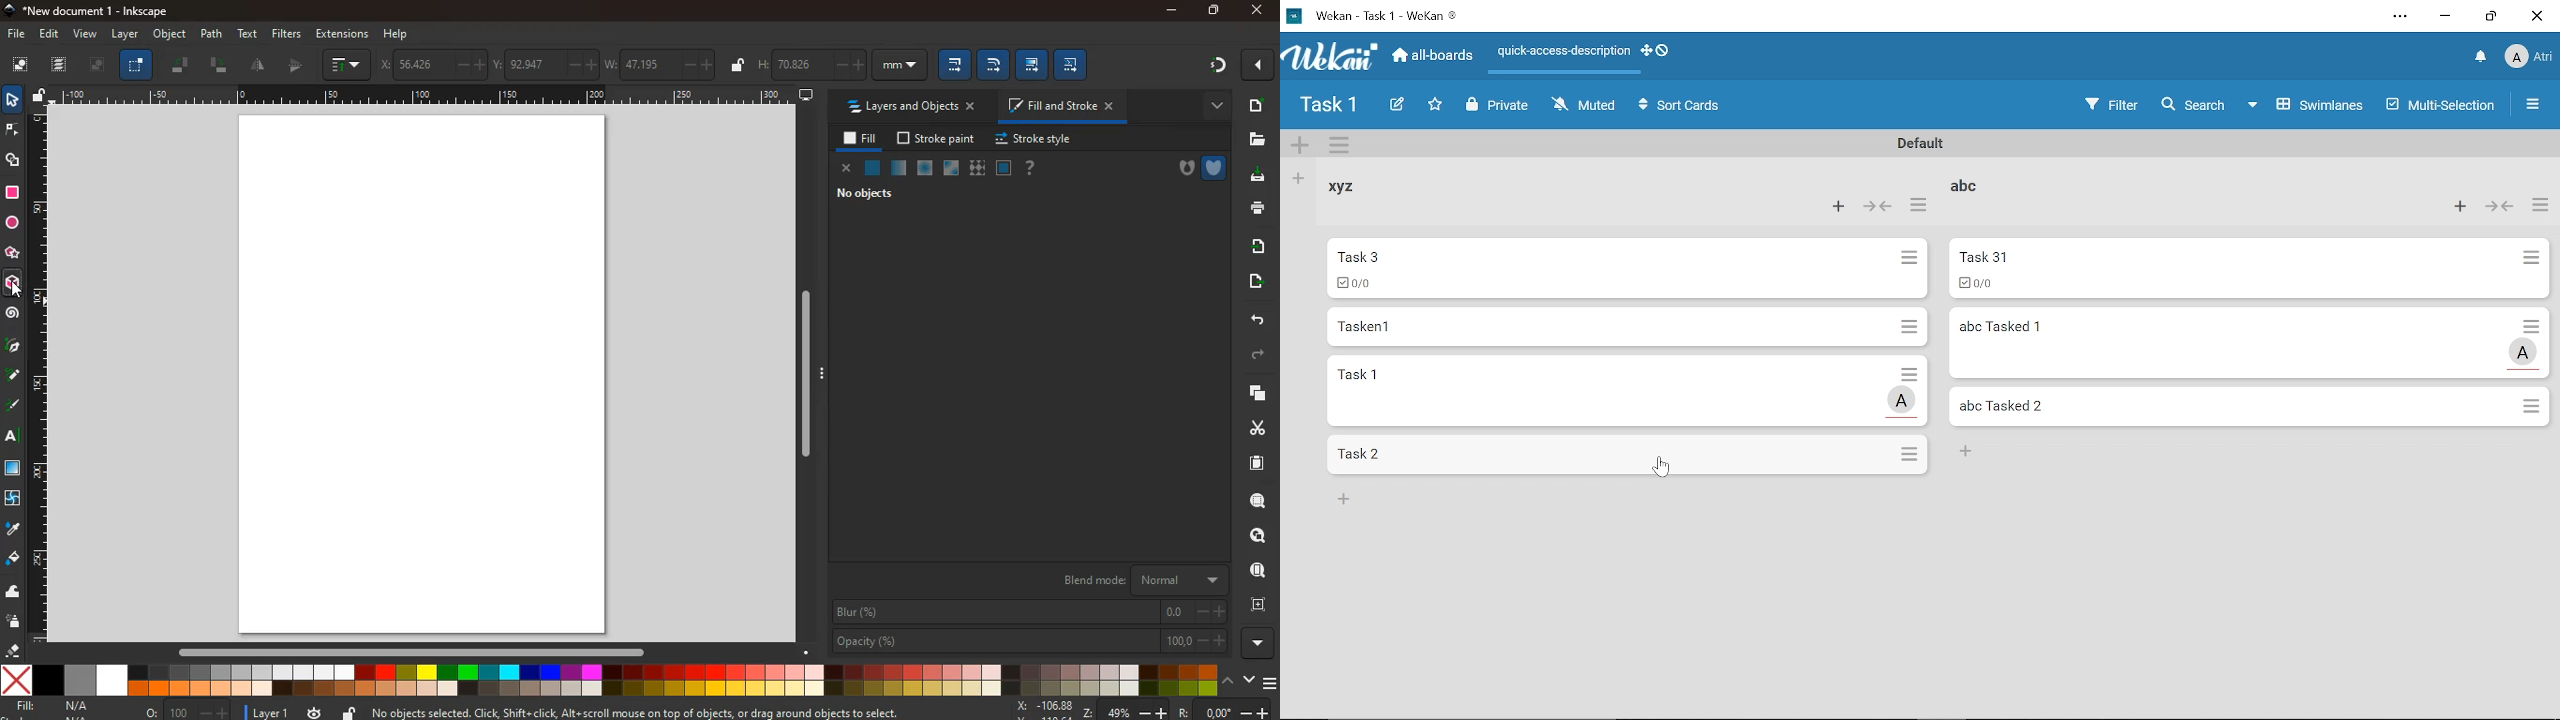 The height and width of the screenshot is (728, 2576). Describe the element at coordinates (858, 139) in the screenshot. I see `fill` at that location.